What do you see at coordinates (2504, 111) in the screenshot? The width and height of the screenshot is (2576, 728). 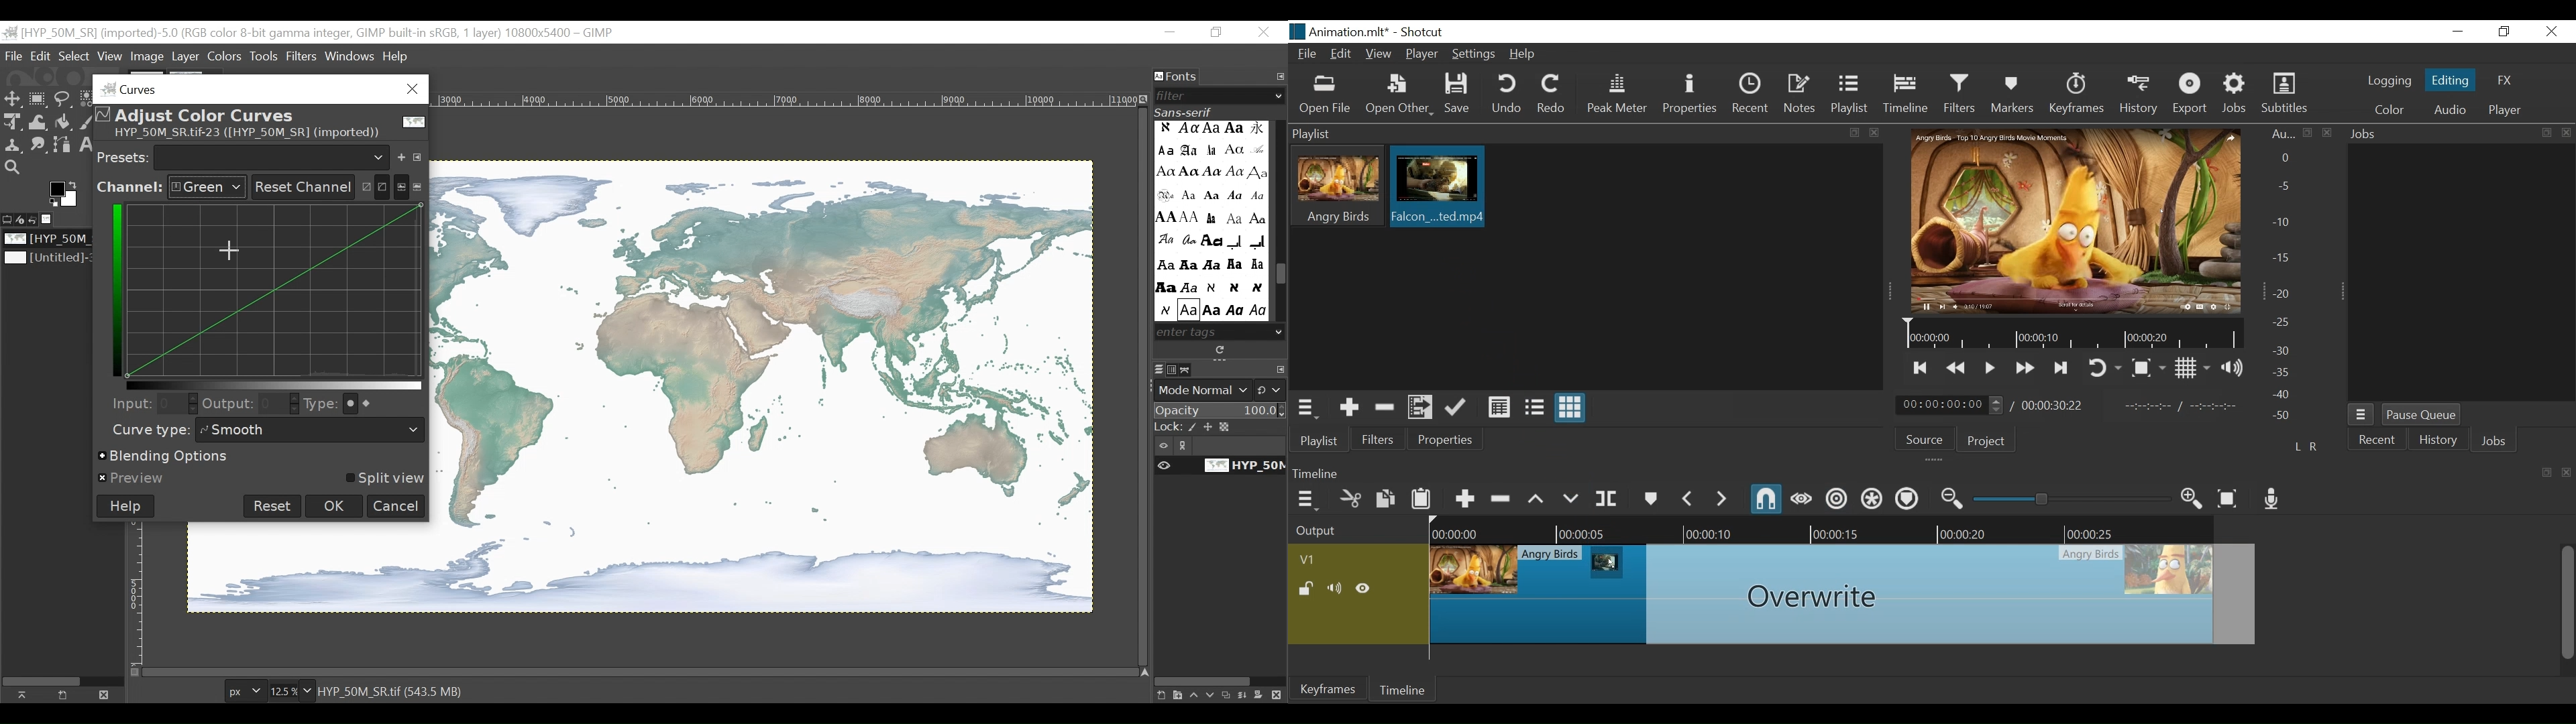 I see `Player` at bounding box center [2504, 111].